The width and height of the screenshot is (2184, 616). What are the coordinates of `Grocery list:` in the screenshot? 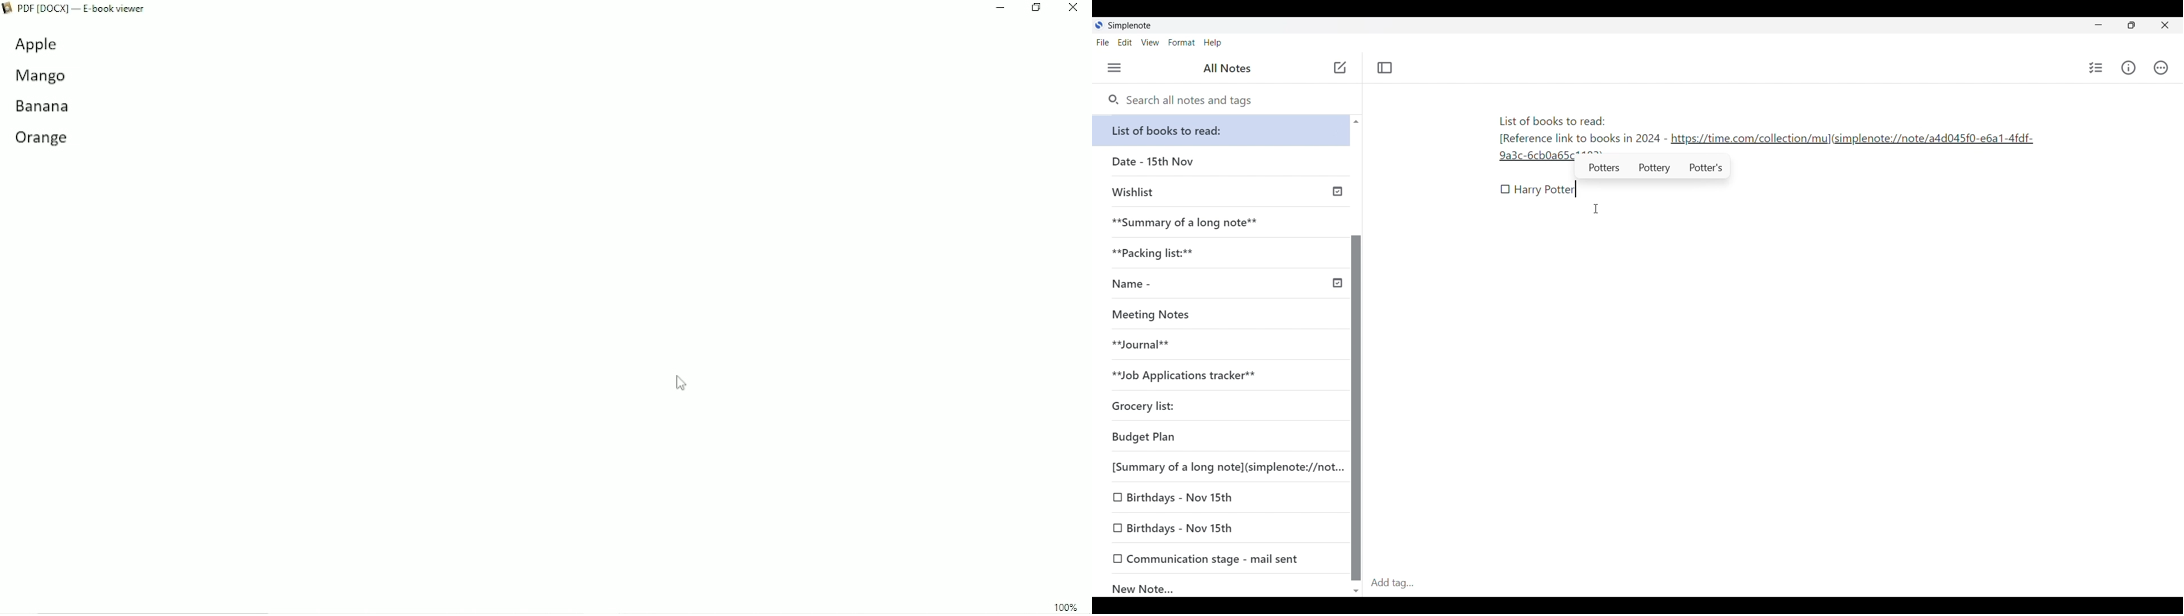 It's located at (1217, 408).